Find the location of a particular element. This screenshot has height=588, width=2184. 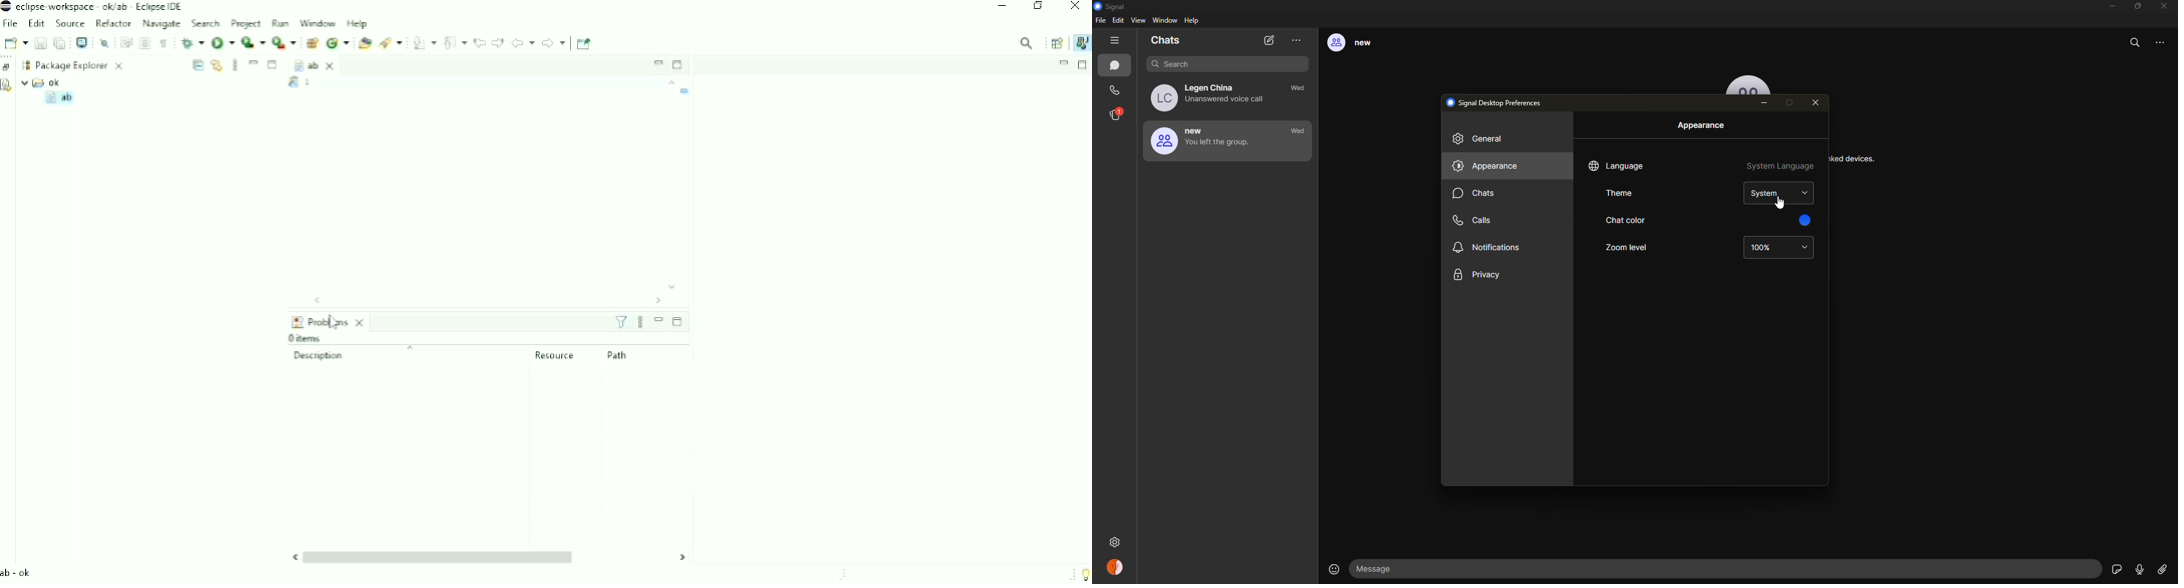

general is located at coordinates (1482, 140).